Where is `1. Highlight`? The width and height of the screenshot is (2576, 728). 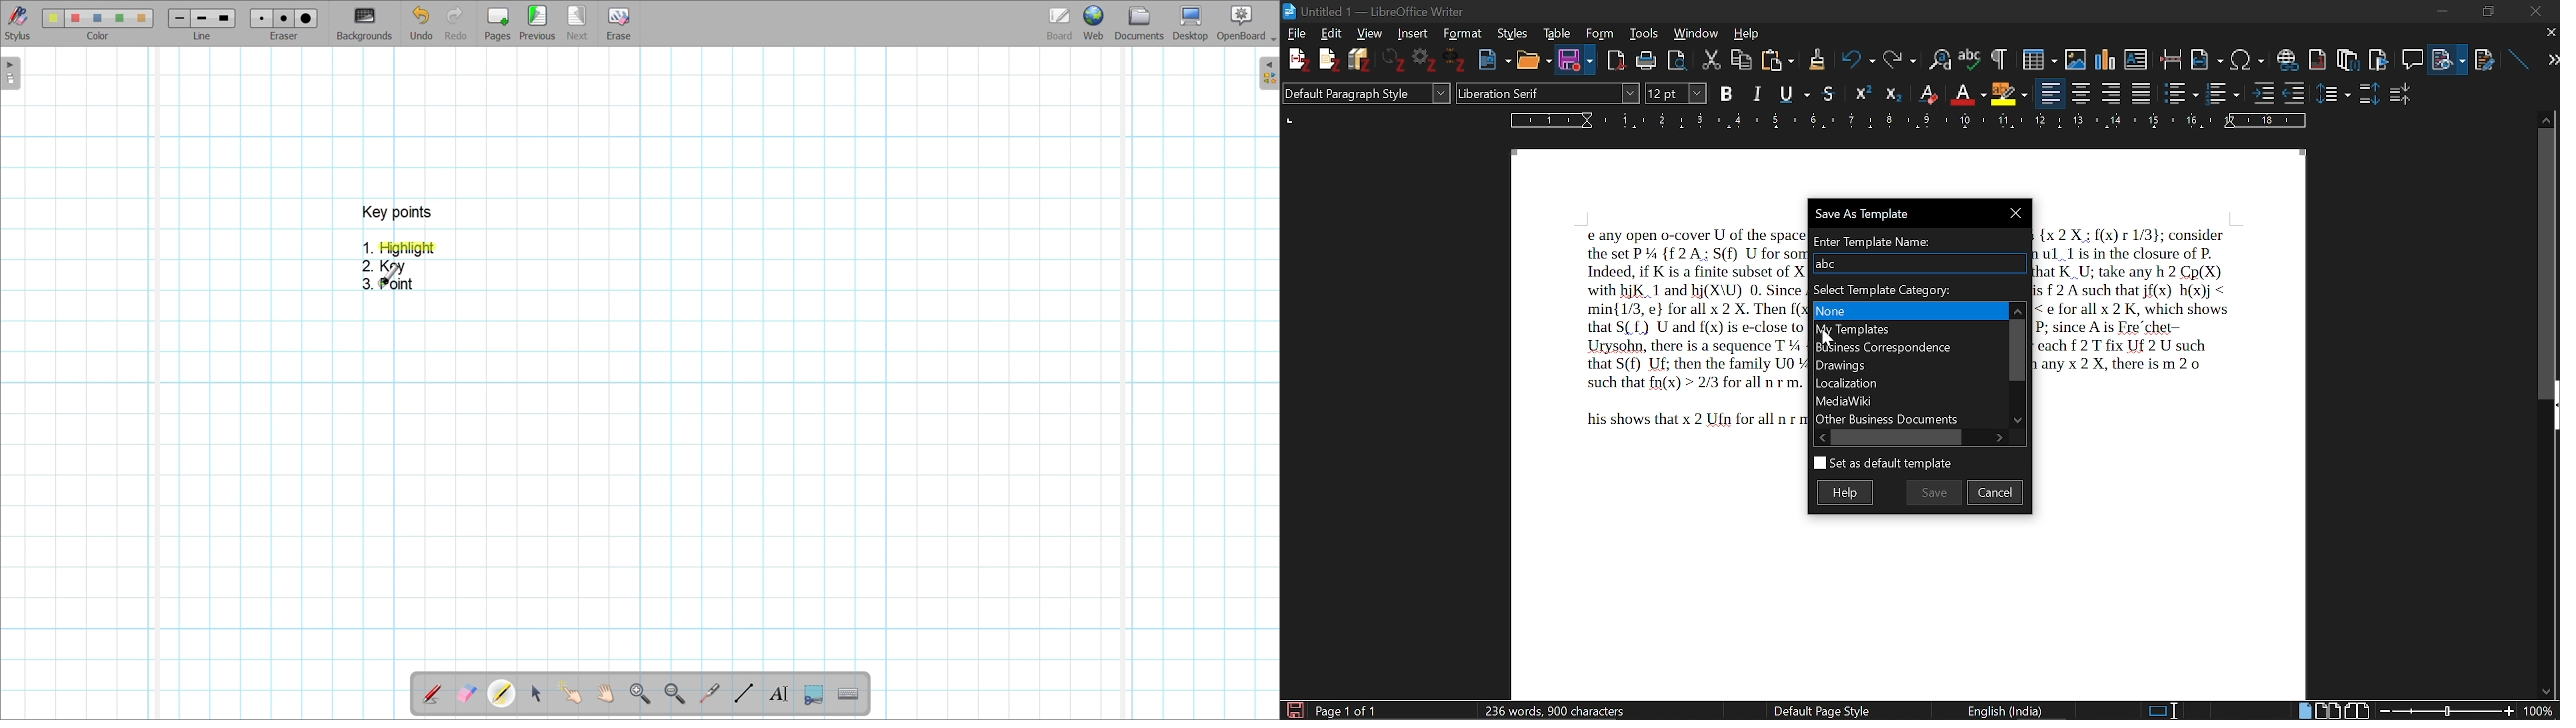
1. Highlight is located at coordinates (401, 249).